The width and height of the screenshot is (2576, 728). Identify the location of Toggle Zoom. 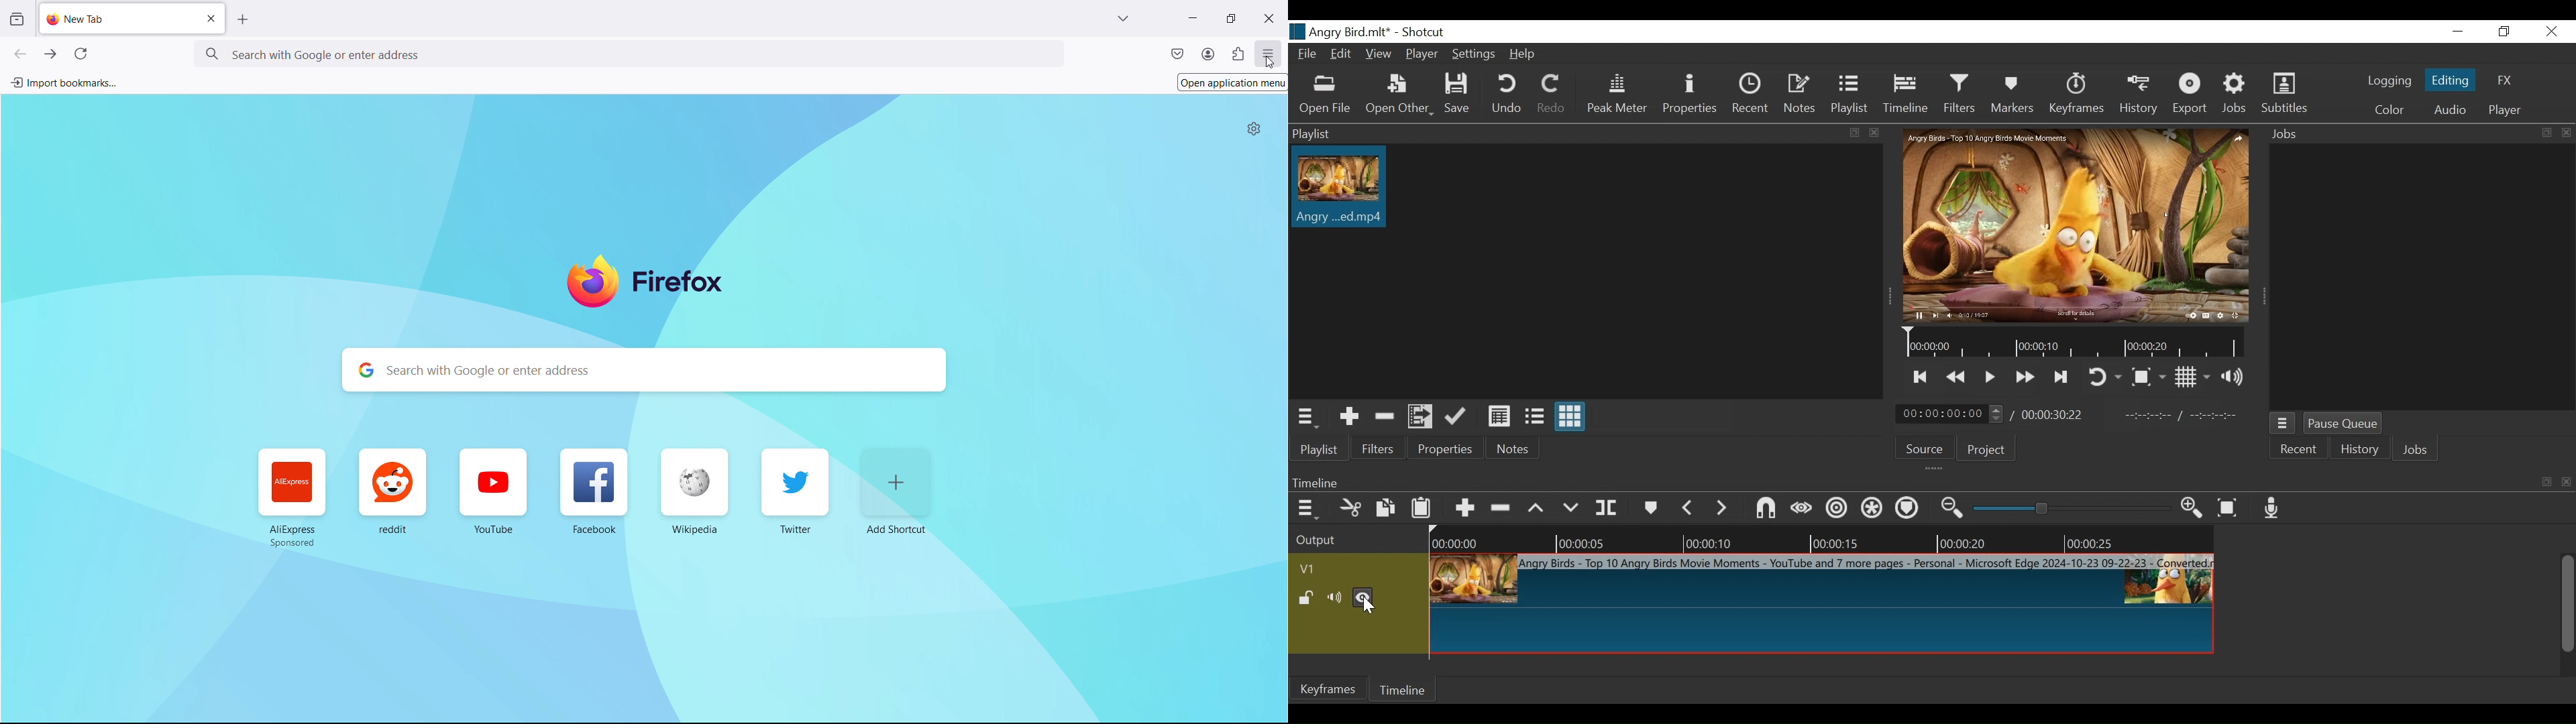
(2147, 376).